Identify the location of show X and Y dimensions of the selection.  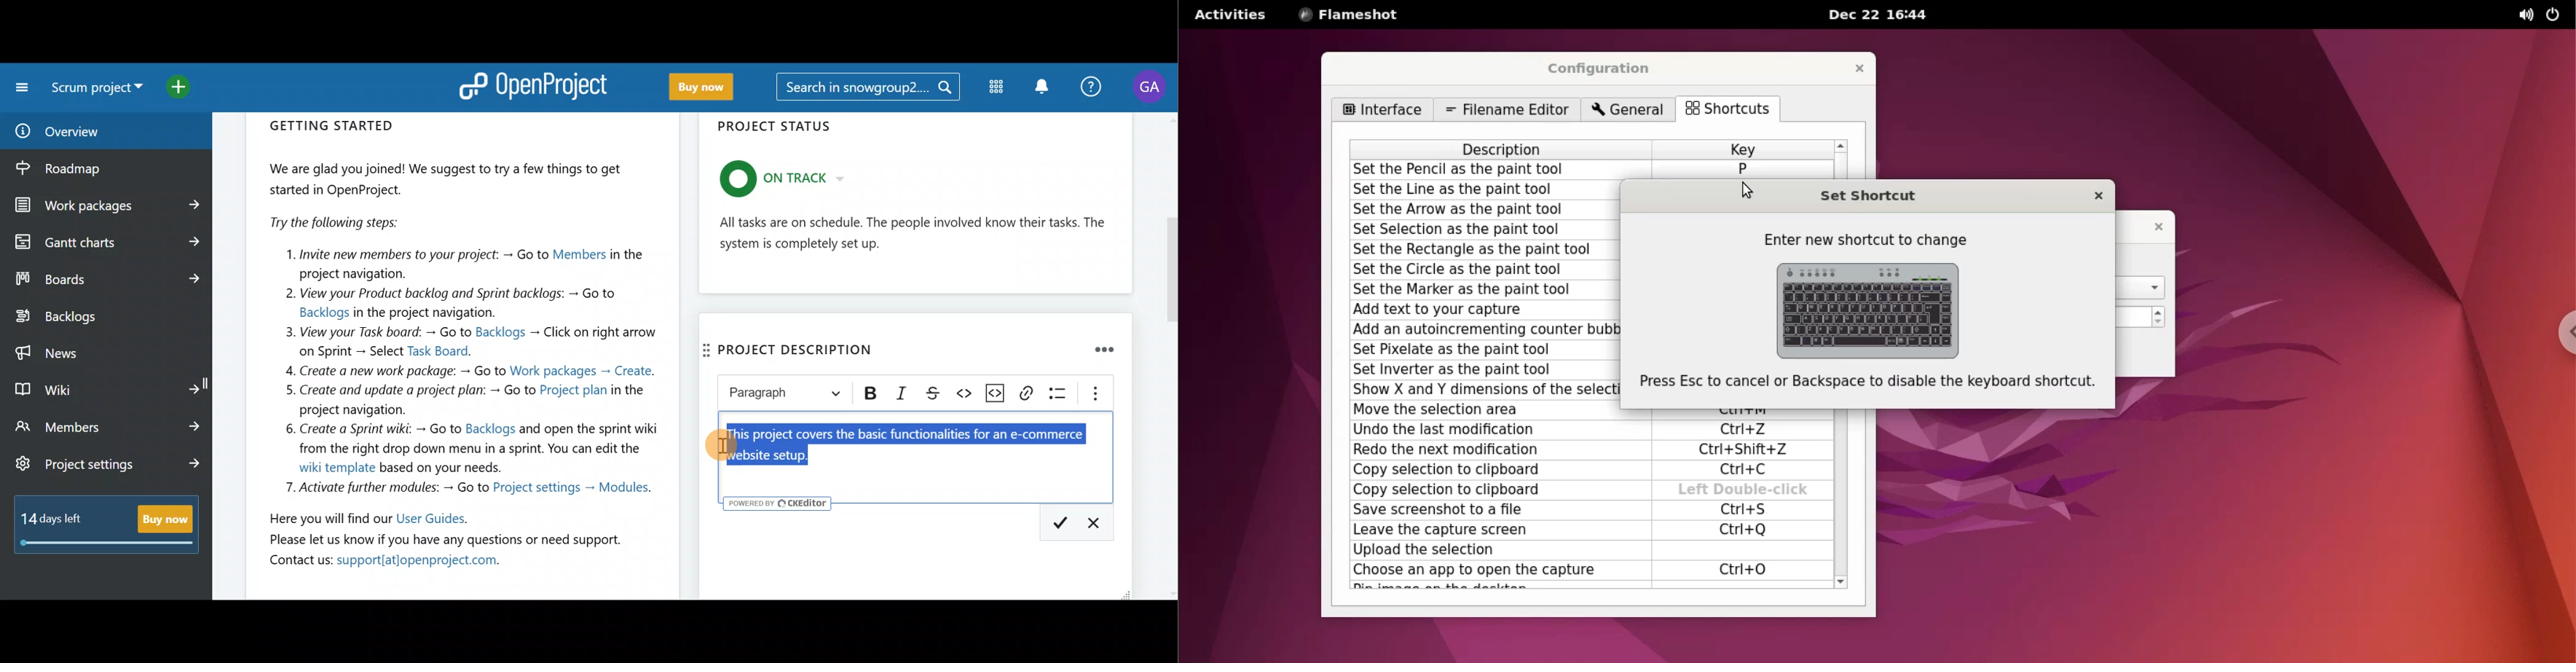
(1484, 390).